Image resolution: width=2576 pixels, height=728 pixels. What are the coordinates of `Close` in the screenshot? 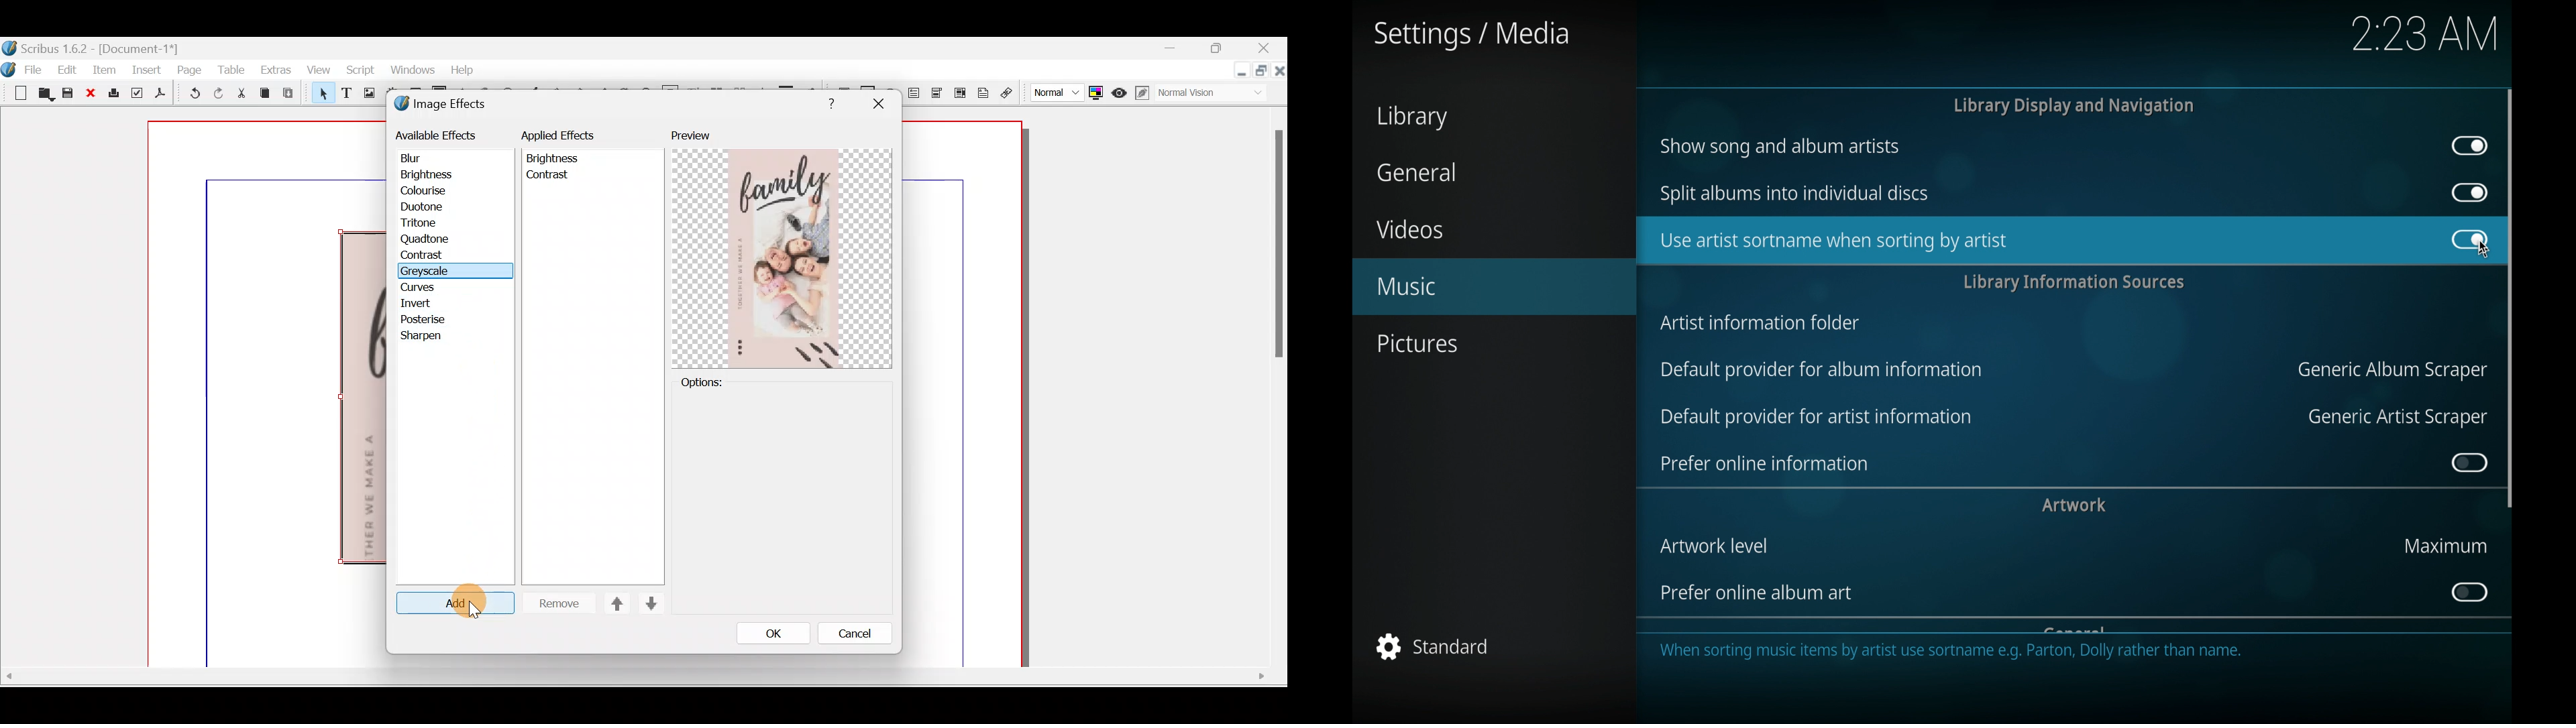 It's located at (1279, 72).